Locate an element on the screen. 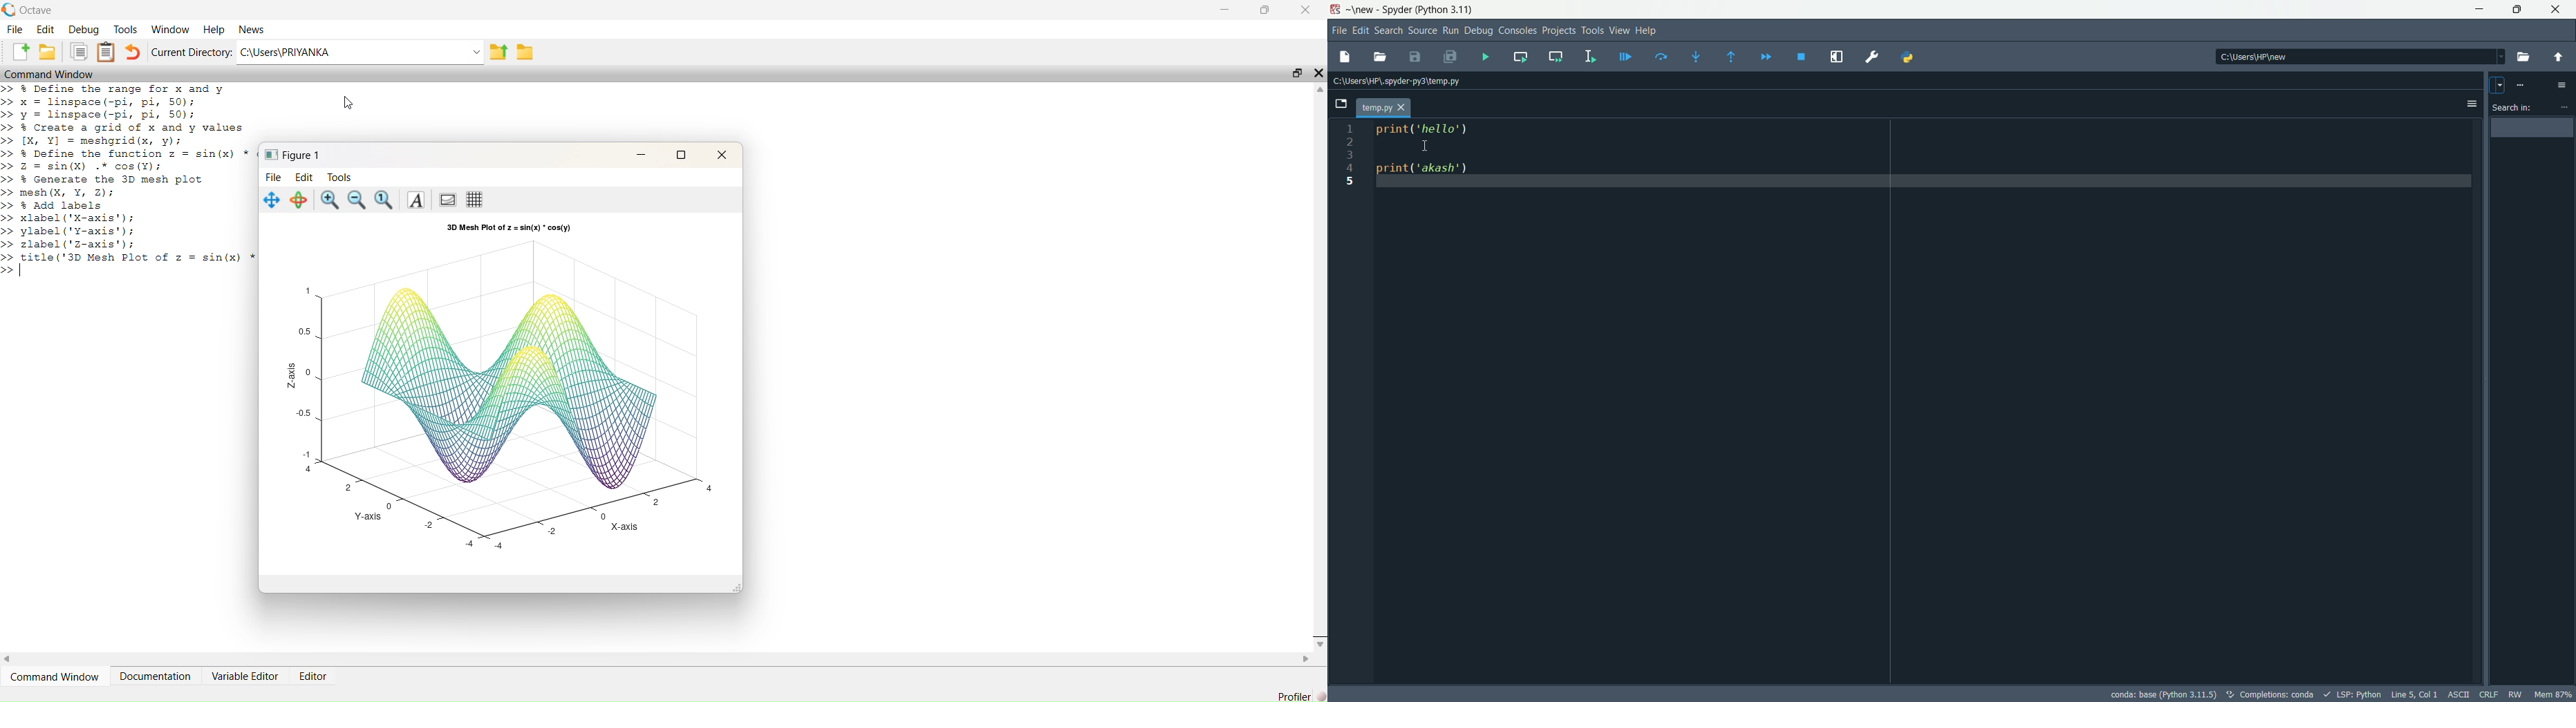  Insert text is located at coordinates (416, 200).